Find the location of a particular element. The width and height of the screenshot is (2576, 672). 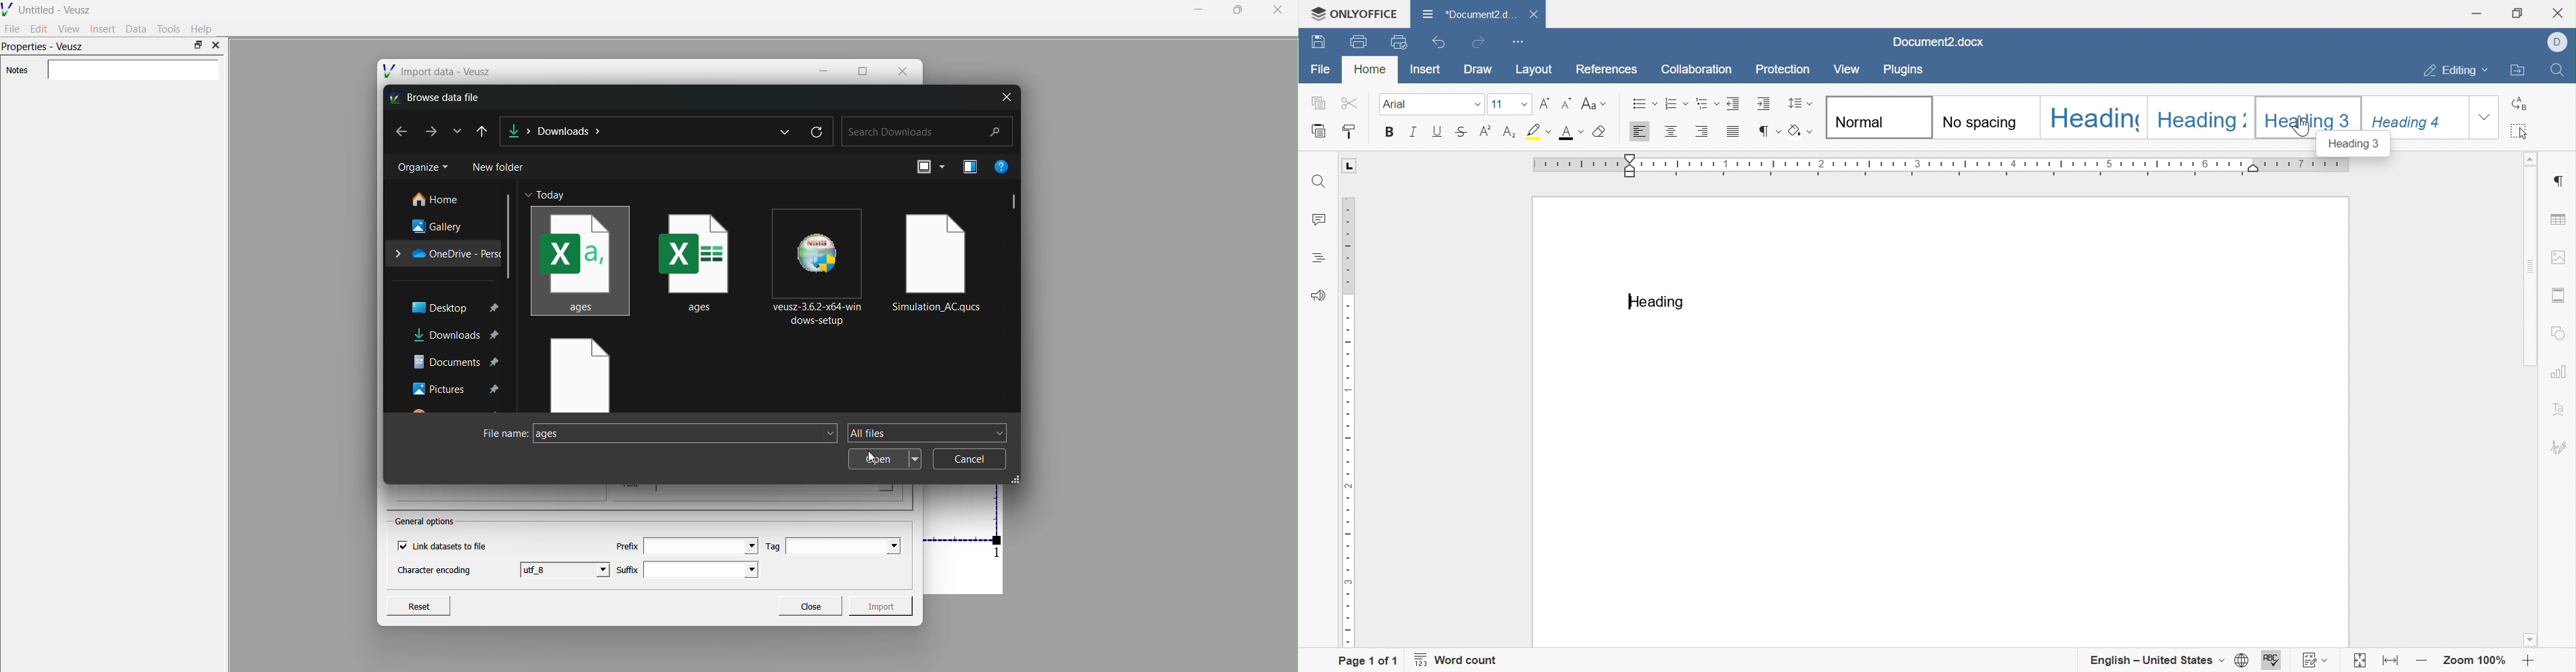

Document2.docx is located at coordinates (1936, 42).